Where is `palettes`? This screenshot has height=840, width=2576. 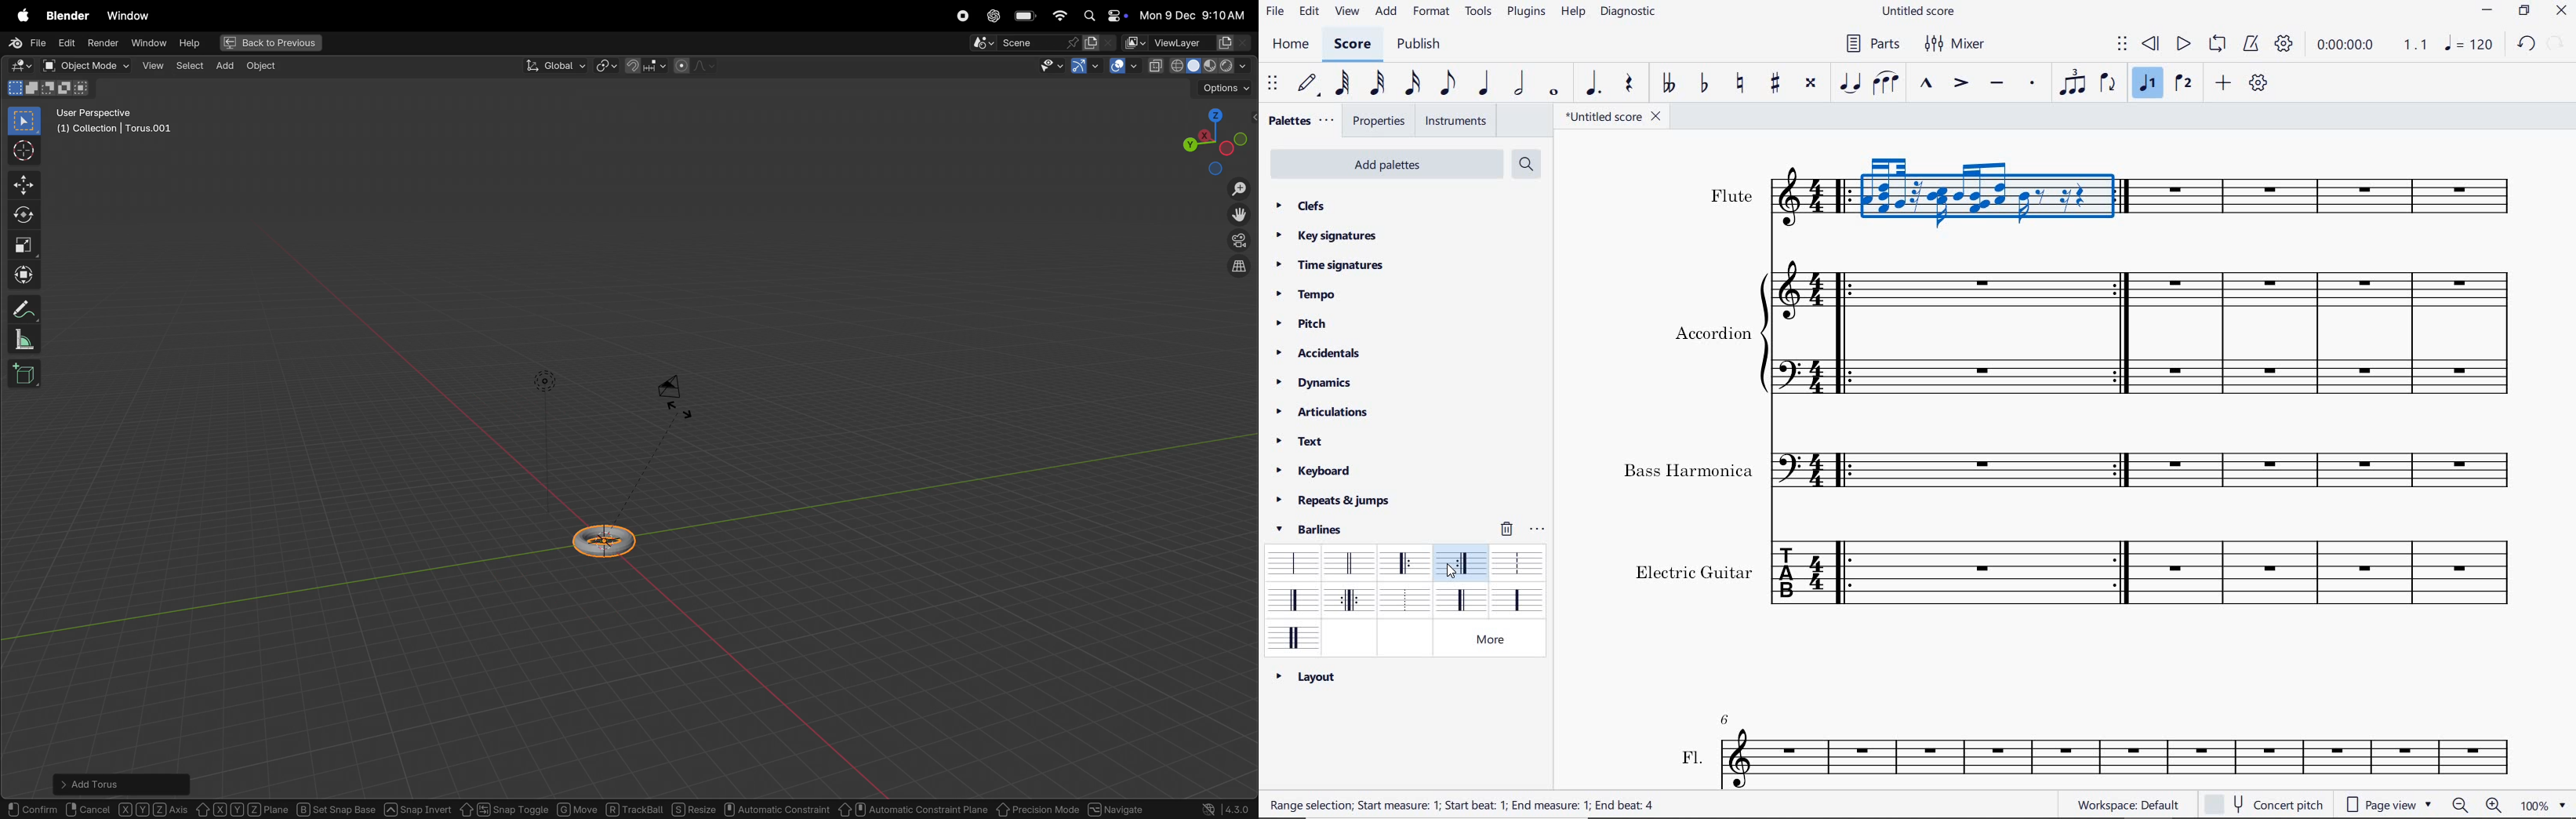
palettes is located at coordinates (1299, 121).